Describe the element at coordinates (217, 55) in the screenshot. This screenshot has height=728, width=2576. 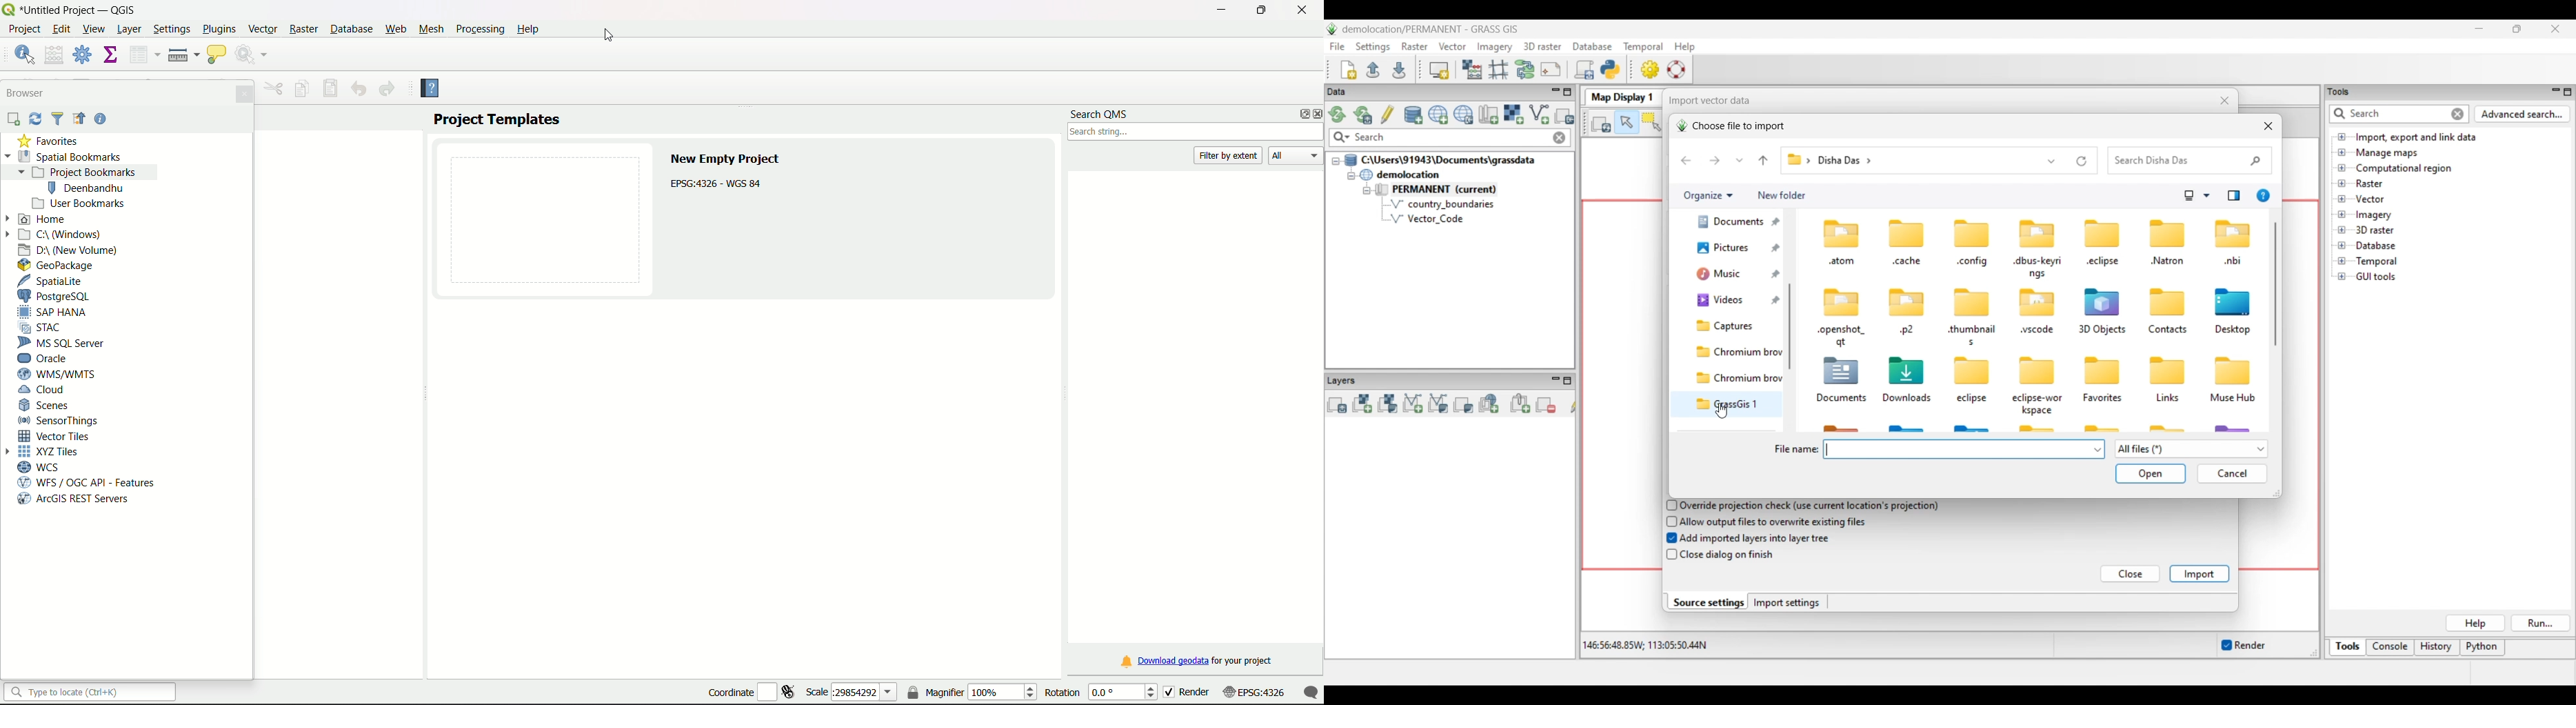
I see `show map tips` at that location.